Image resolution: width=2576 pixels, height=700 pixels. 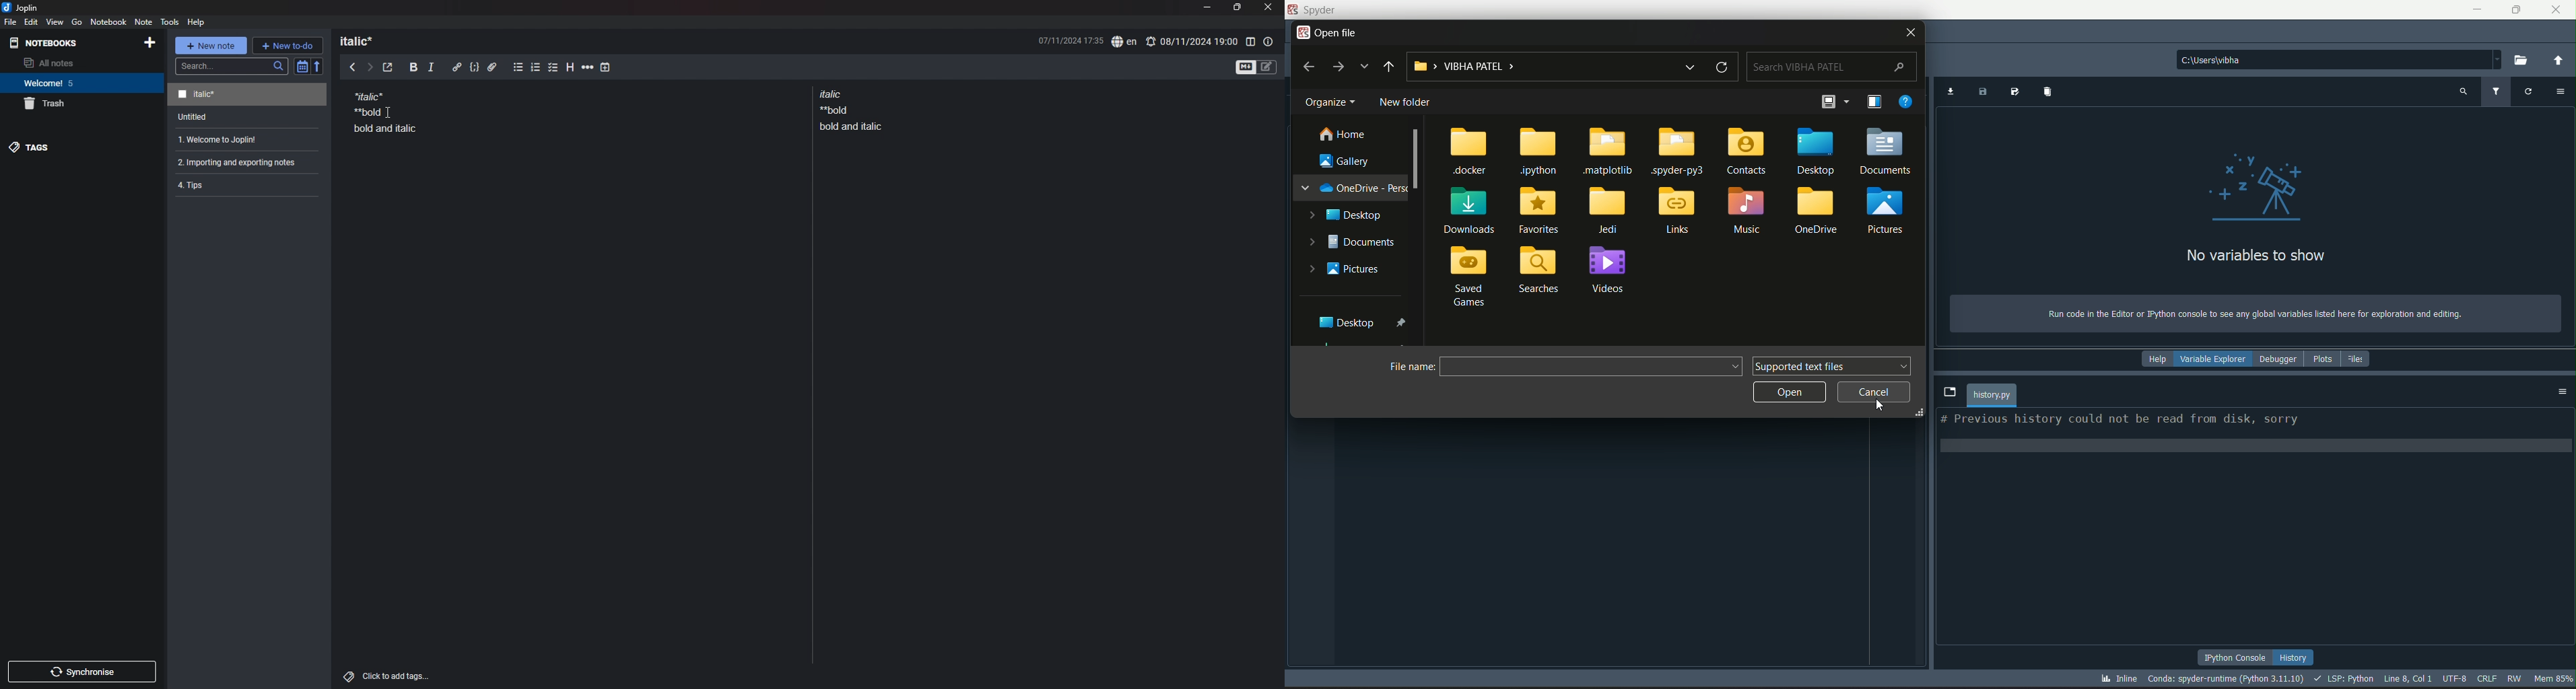 What do you see at coordinates (1538, 211) in the screenshot?
I see `favorites` at bounding box center [1538, 211].